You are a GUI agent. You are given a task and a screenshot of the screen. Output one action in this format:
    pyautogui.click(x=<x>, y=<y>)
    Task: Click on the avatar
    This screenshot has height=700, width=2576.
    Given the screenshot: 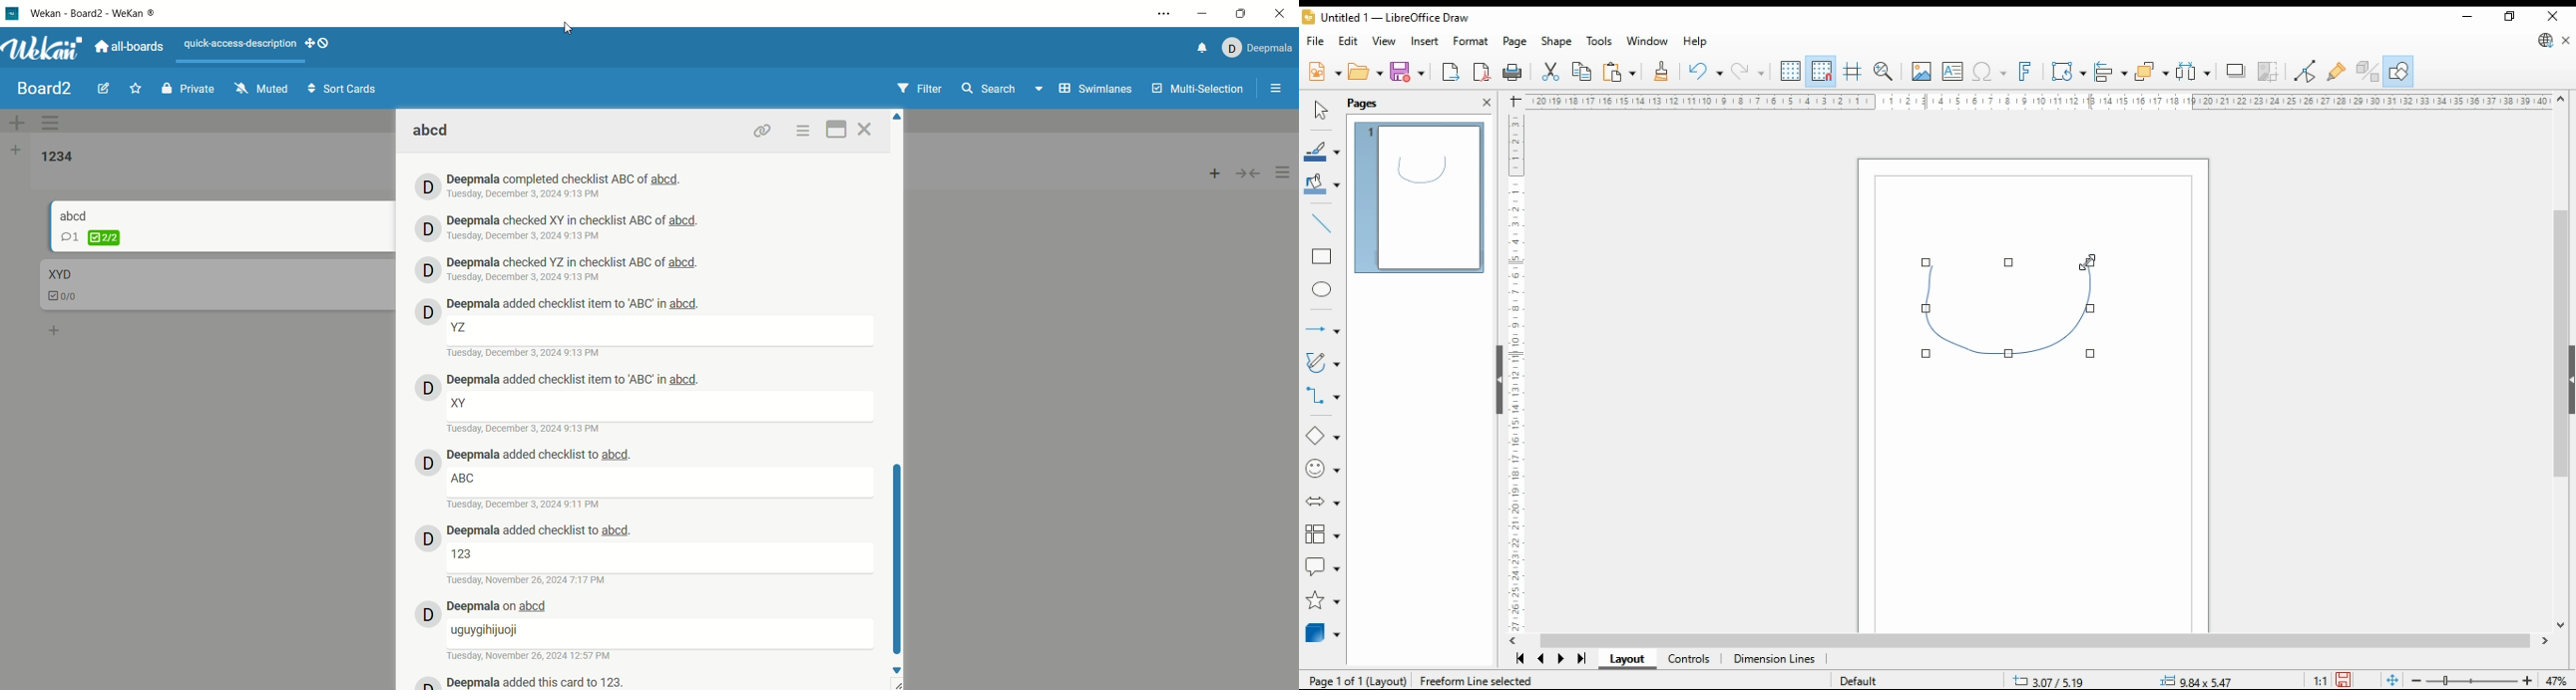 What is the action you would take?
    pyautogui.click(x=428, y=185)
    